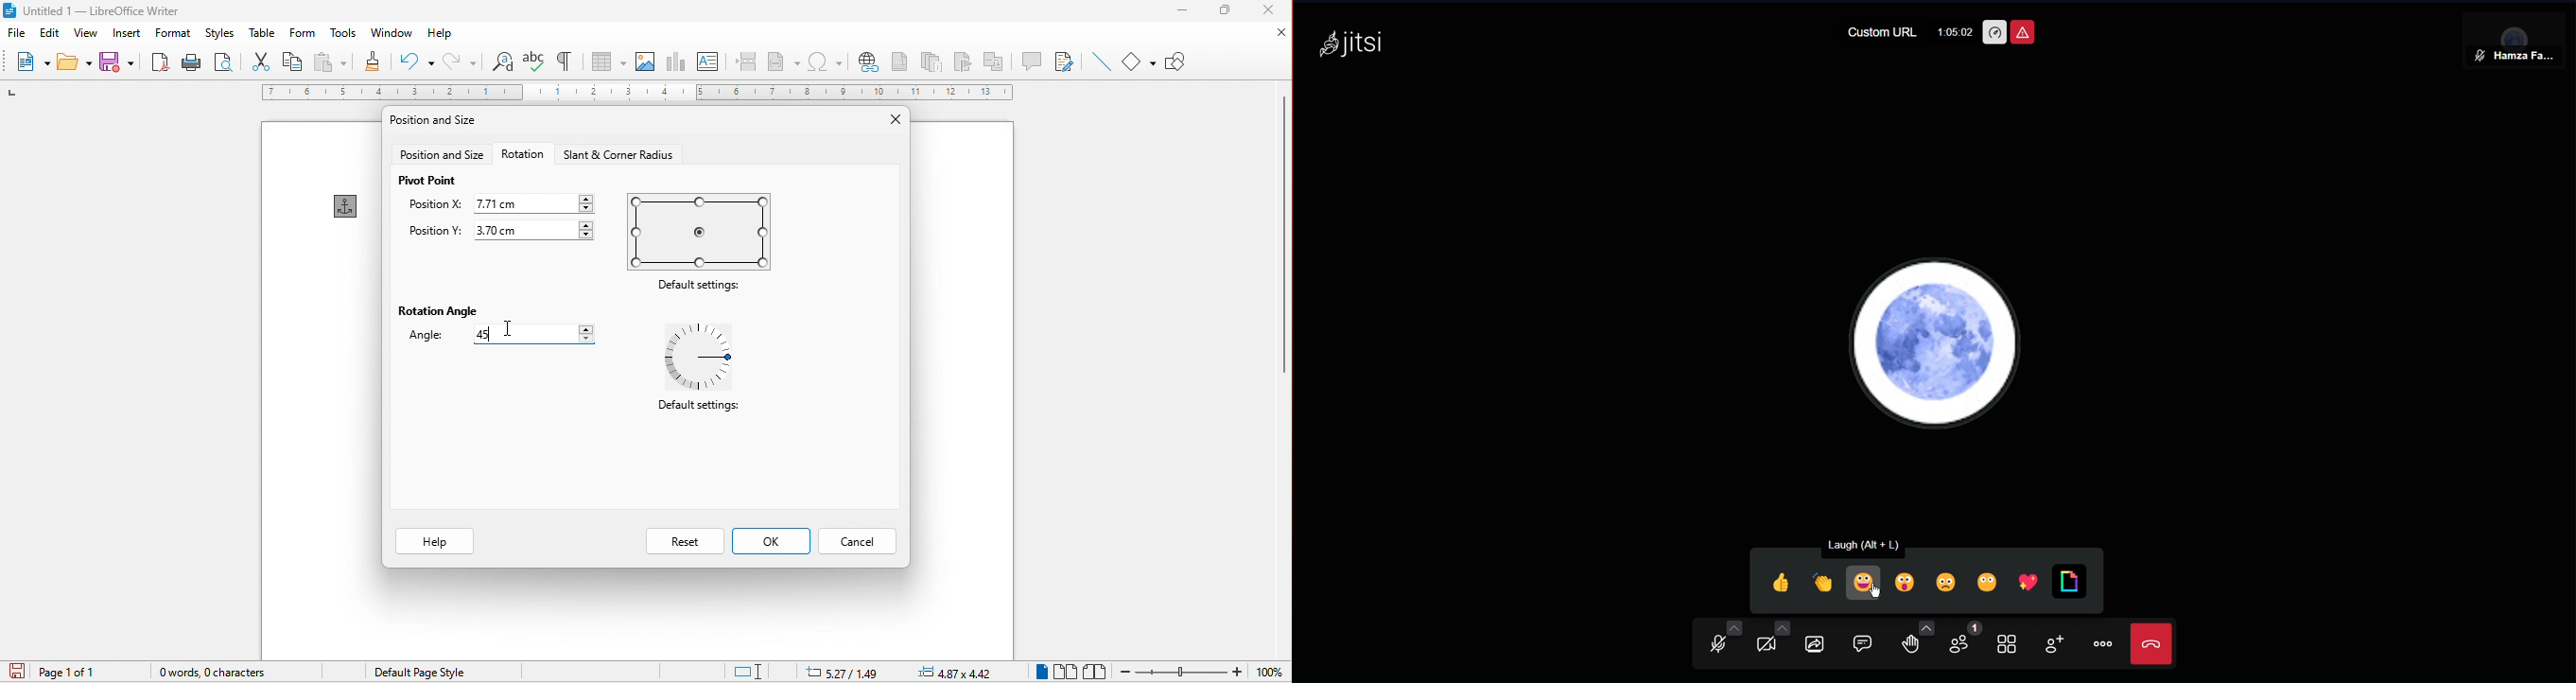 This screenshot has width=2576, height=700. I want to click on export directly as pdf, so click(160, 61).